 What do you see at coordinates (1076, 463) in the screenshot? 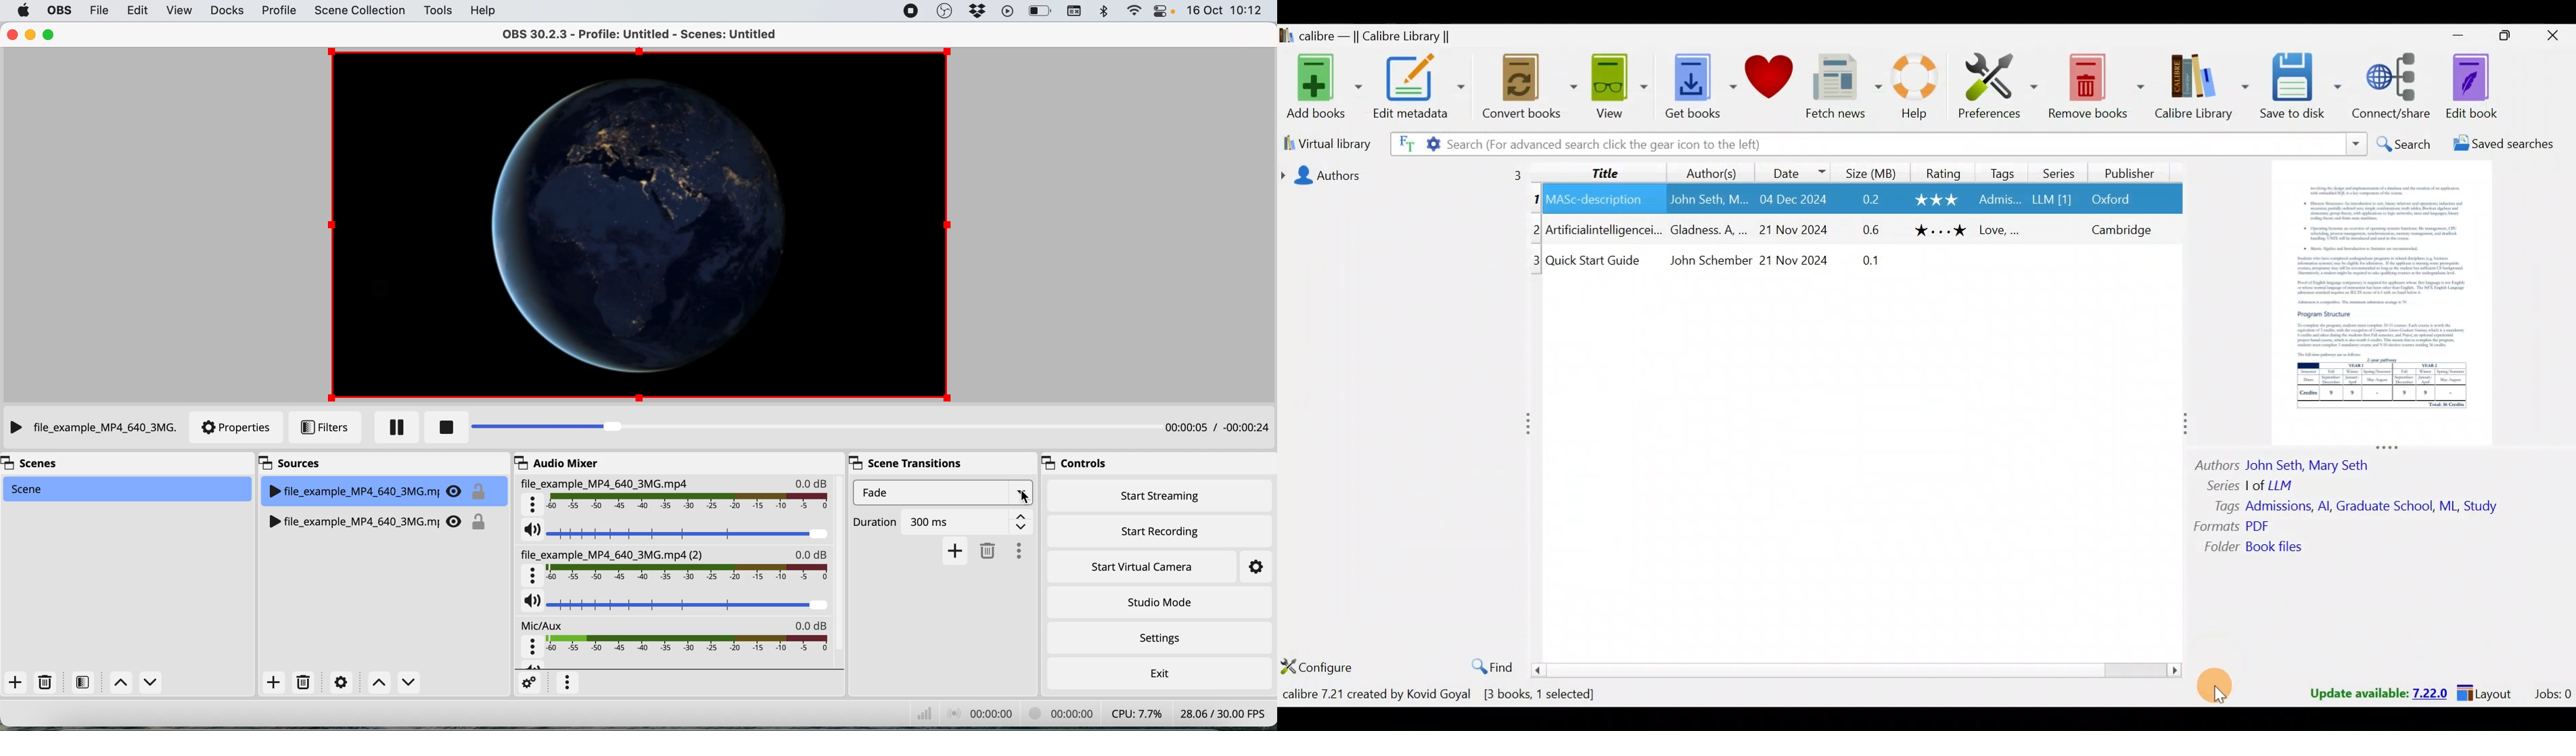
I see `controls` at bounding box center [1076, 463].